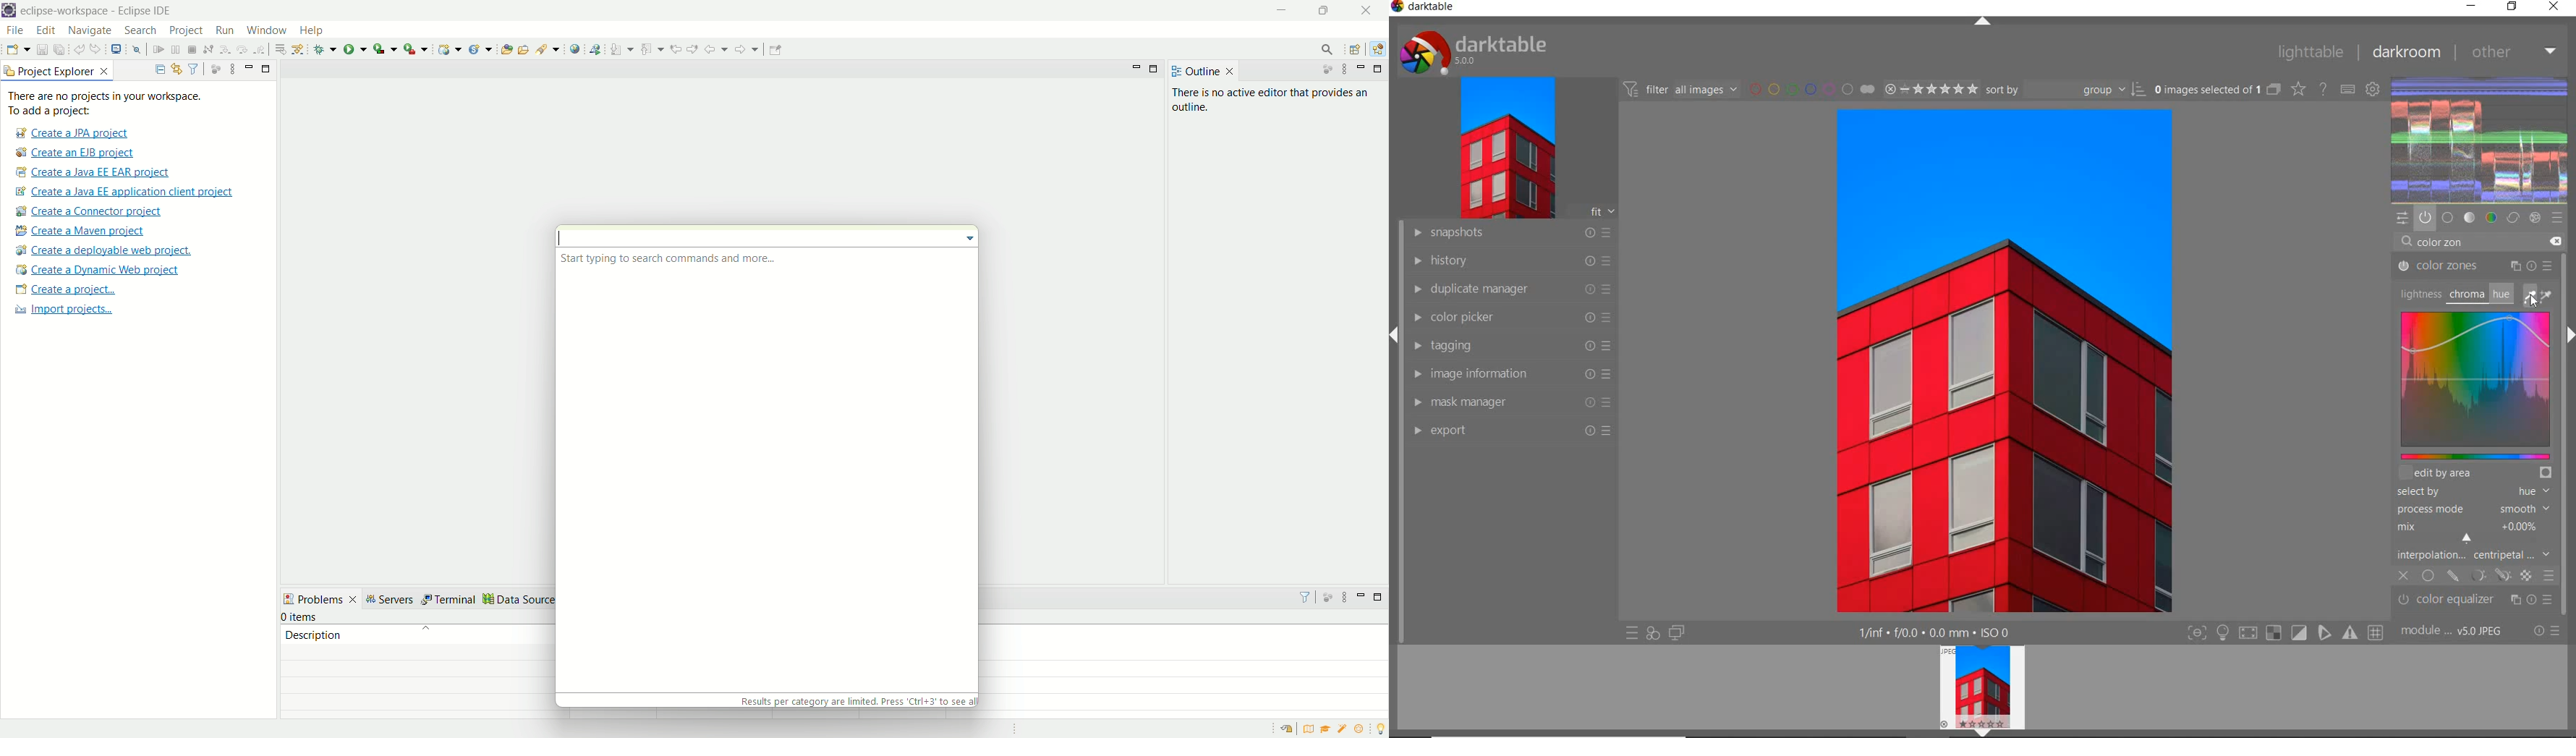  I want to click on menu, so click(967, 240).